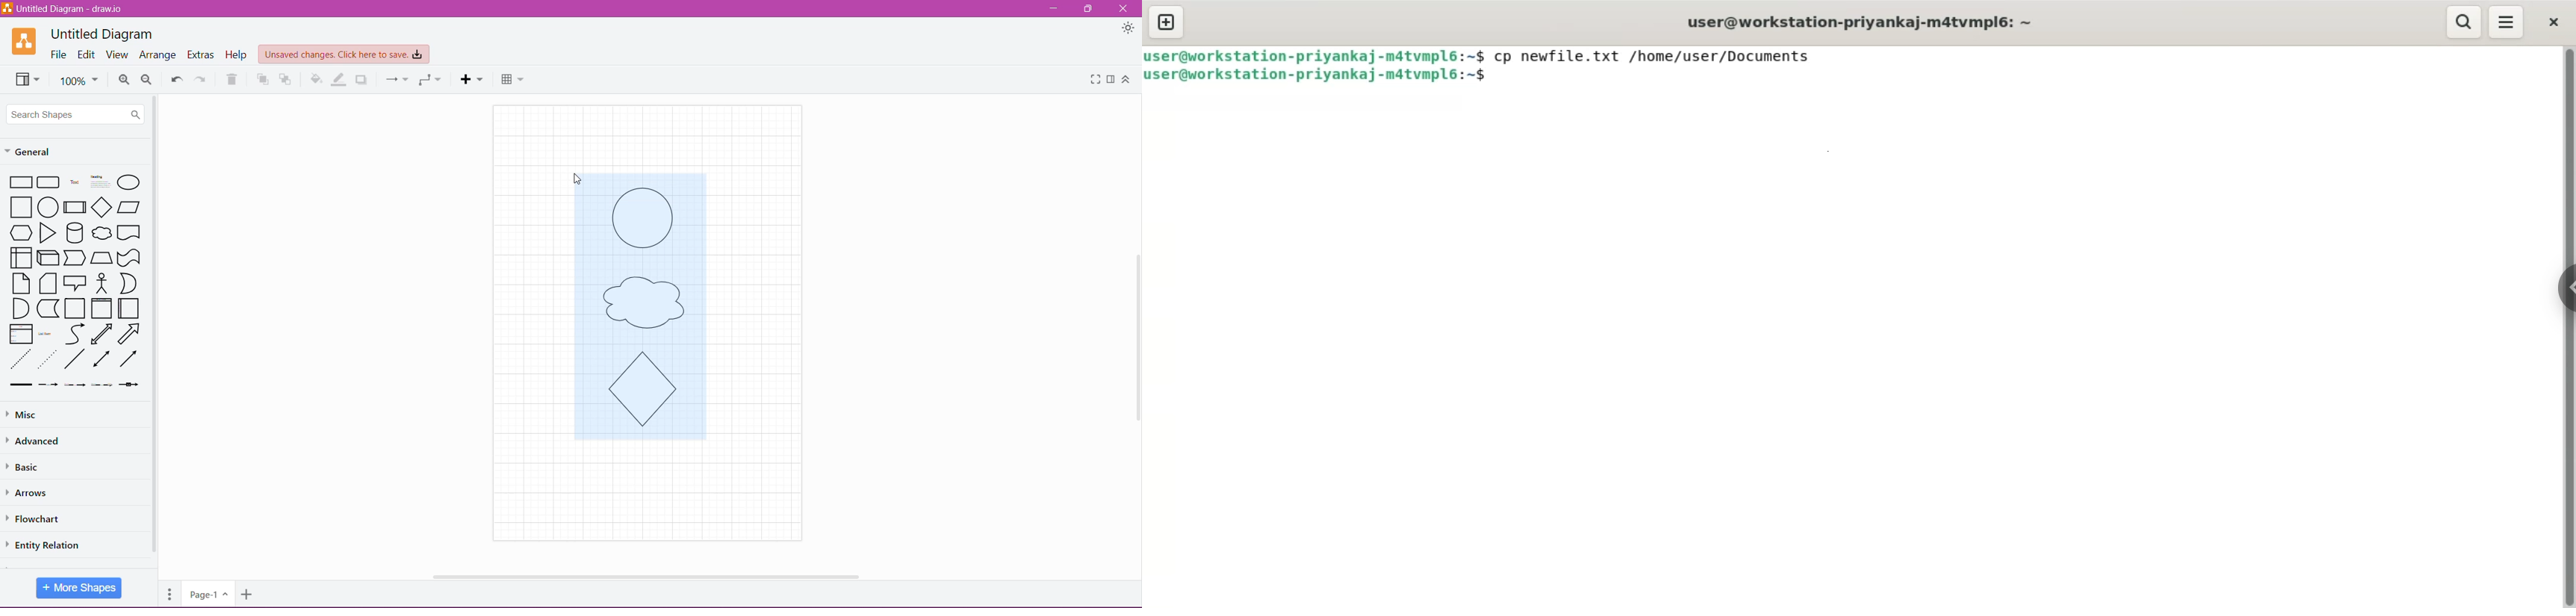 Image resolution: width=2576 pixels, height=616 pixels. Describe the element at coordinates (261, 80) in the screenshot. I see `To Front` at that location.